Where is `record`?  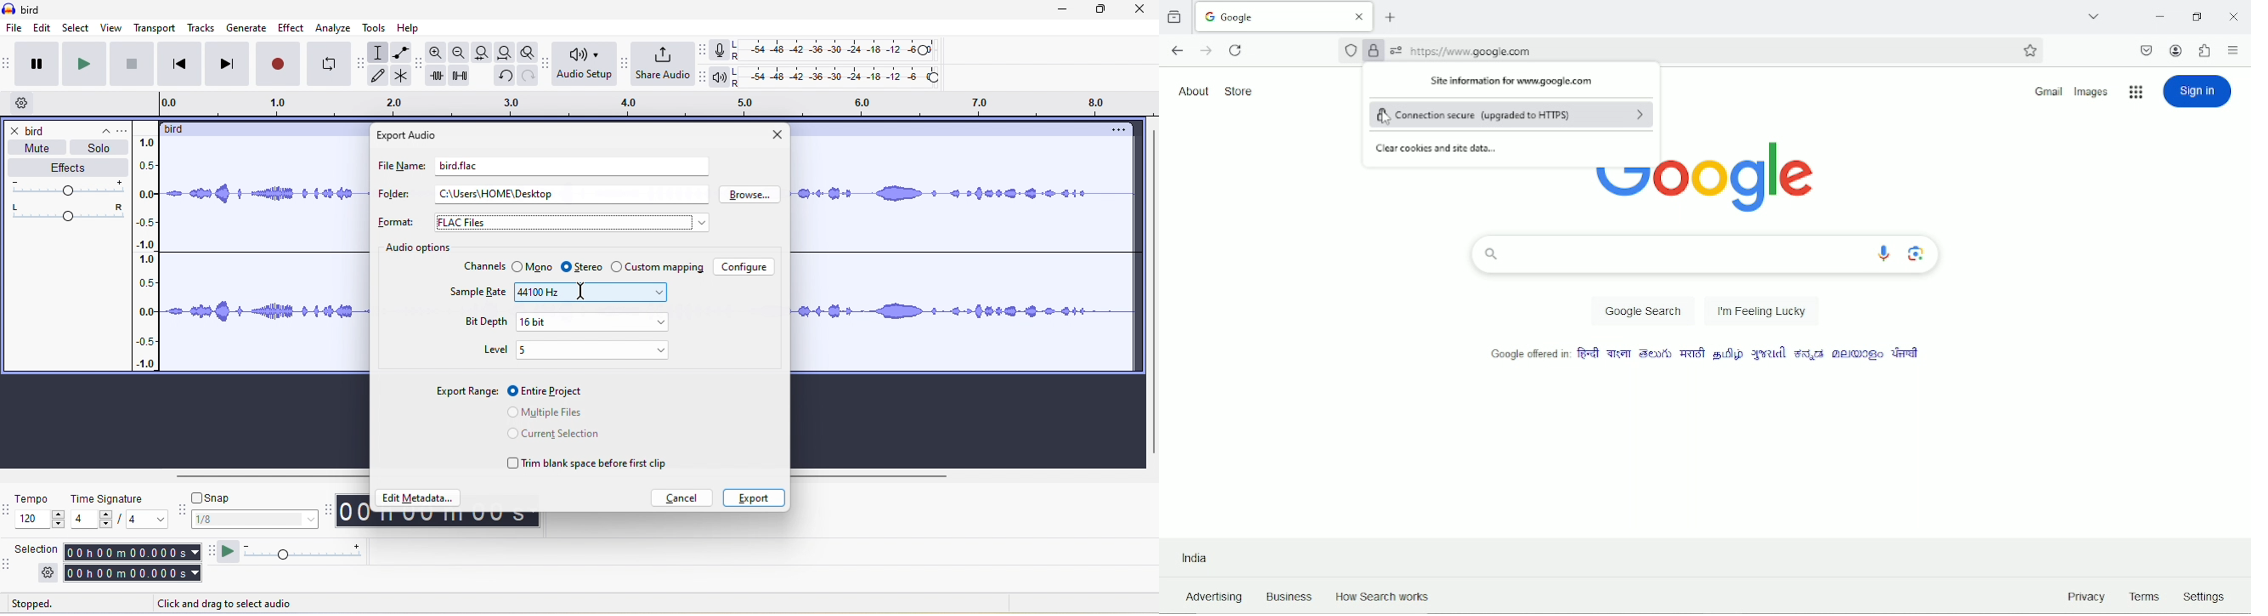 record is located at coordinates (276, 64).